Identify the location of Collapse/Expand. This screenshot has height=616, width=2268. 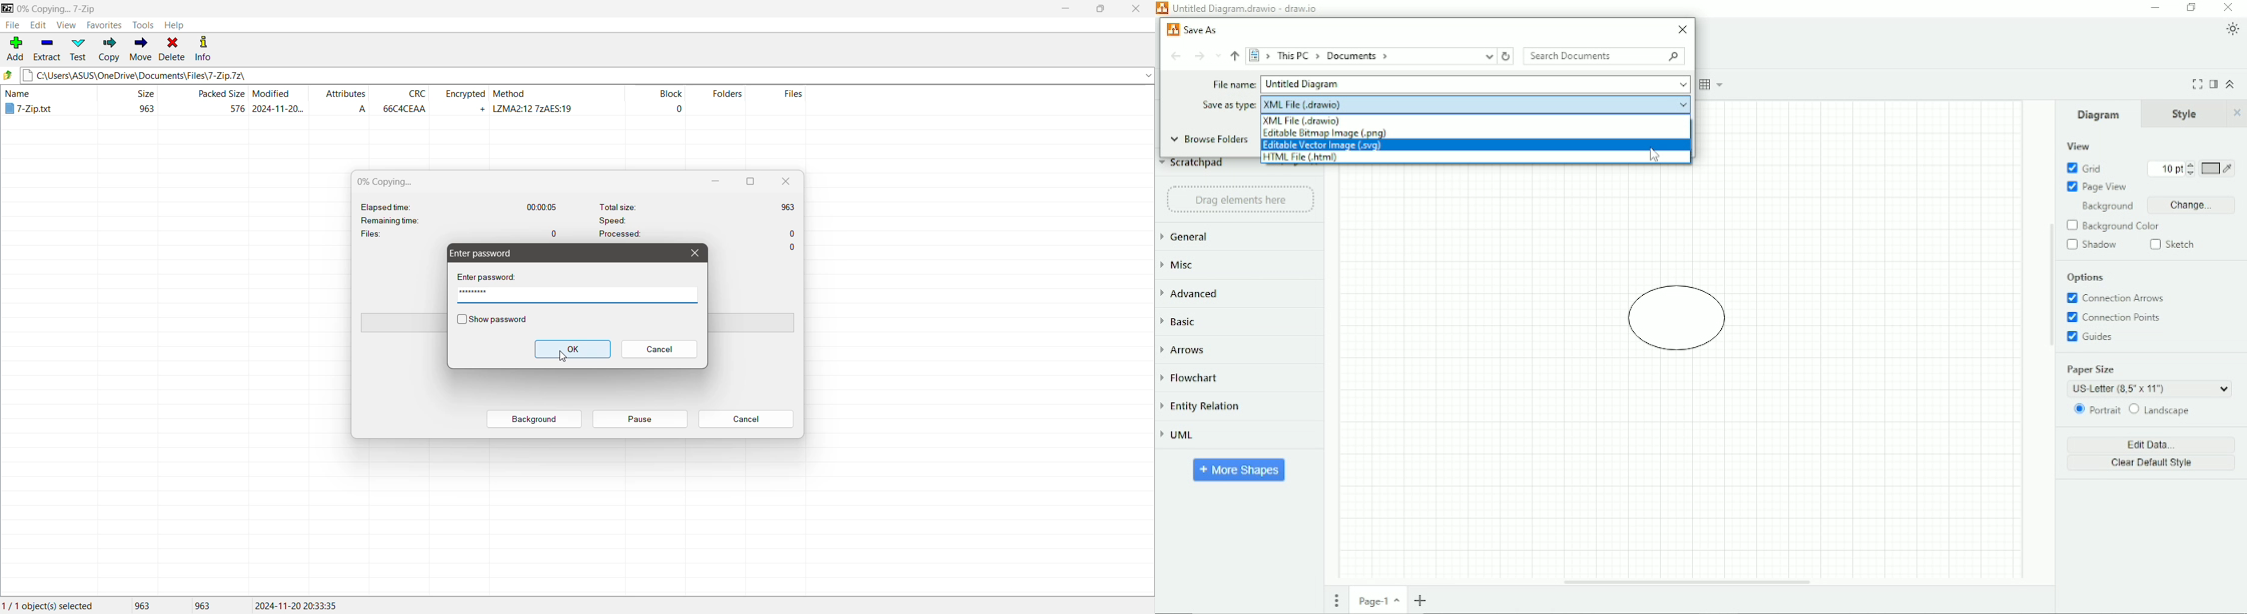
(2232, 84).